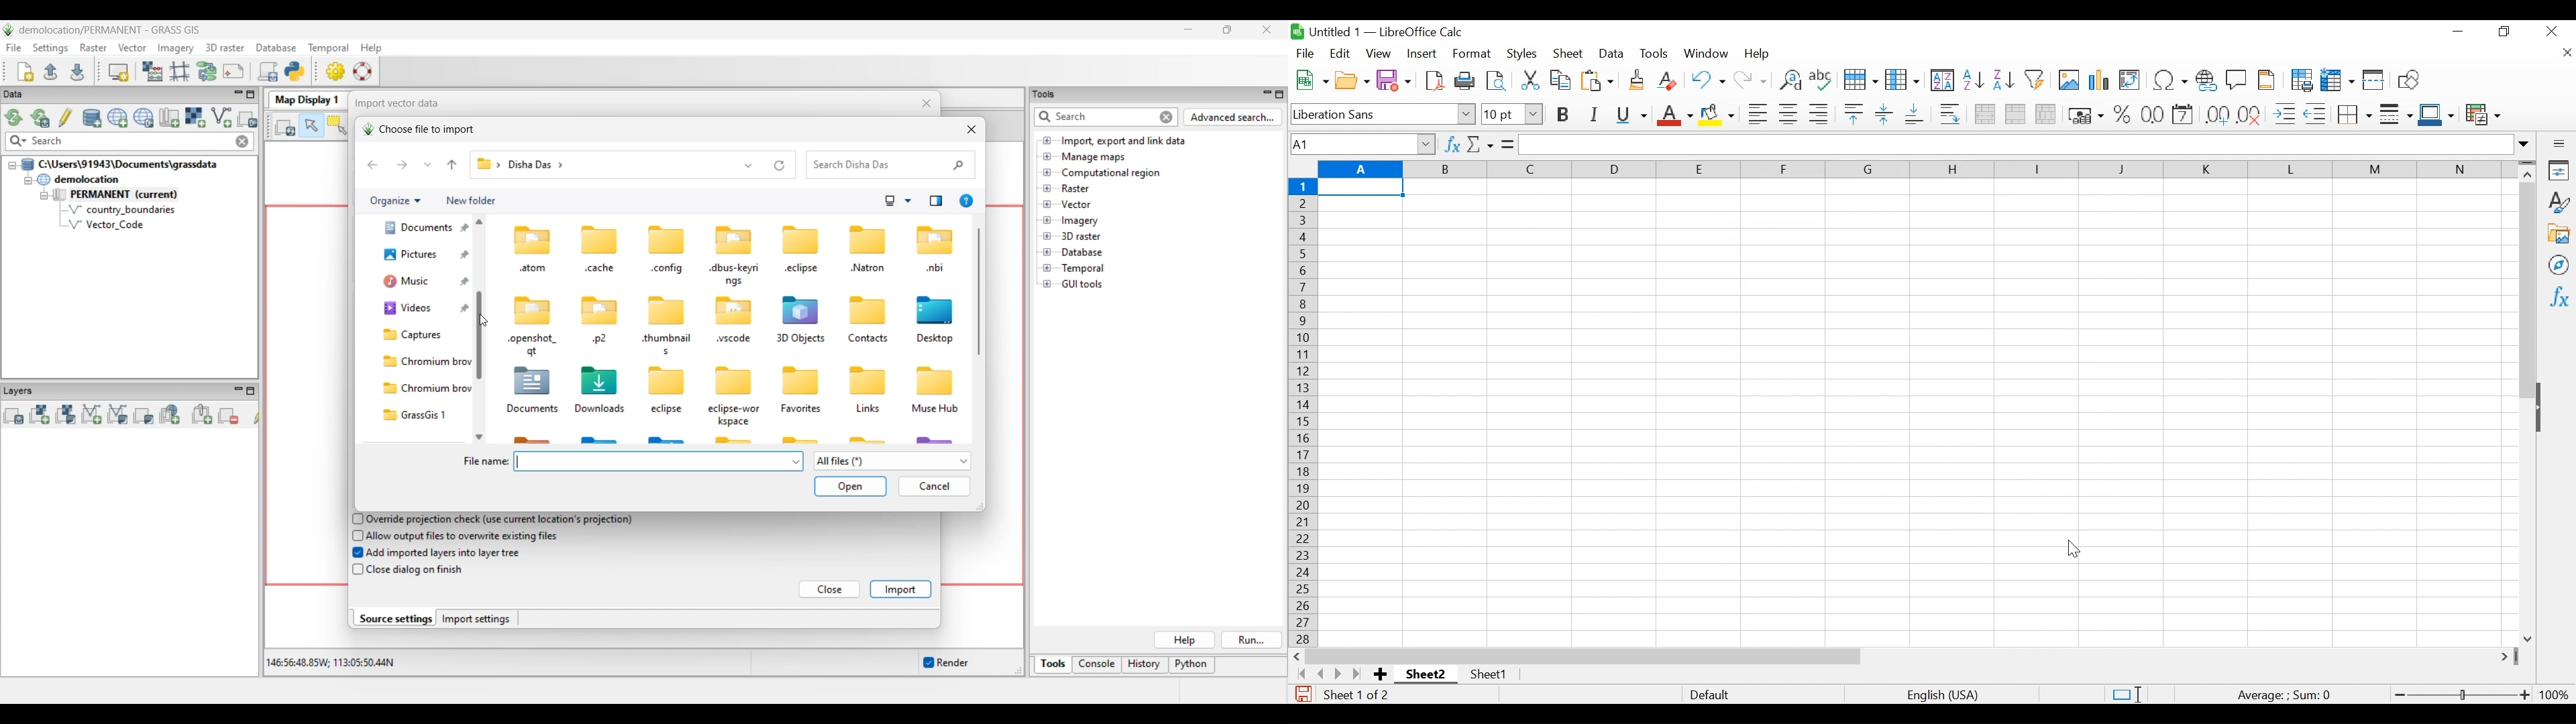 The image size is (2576, 728). I want to click on Align Left, so click(1758, 114).